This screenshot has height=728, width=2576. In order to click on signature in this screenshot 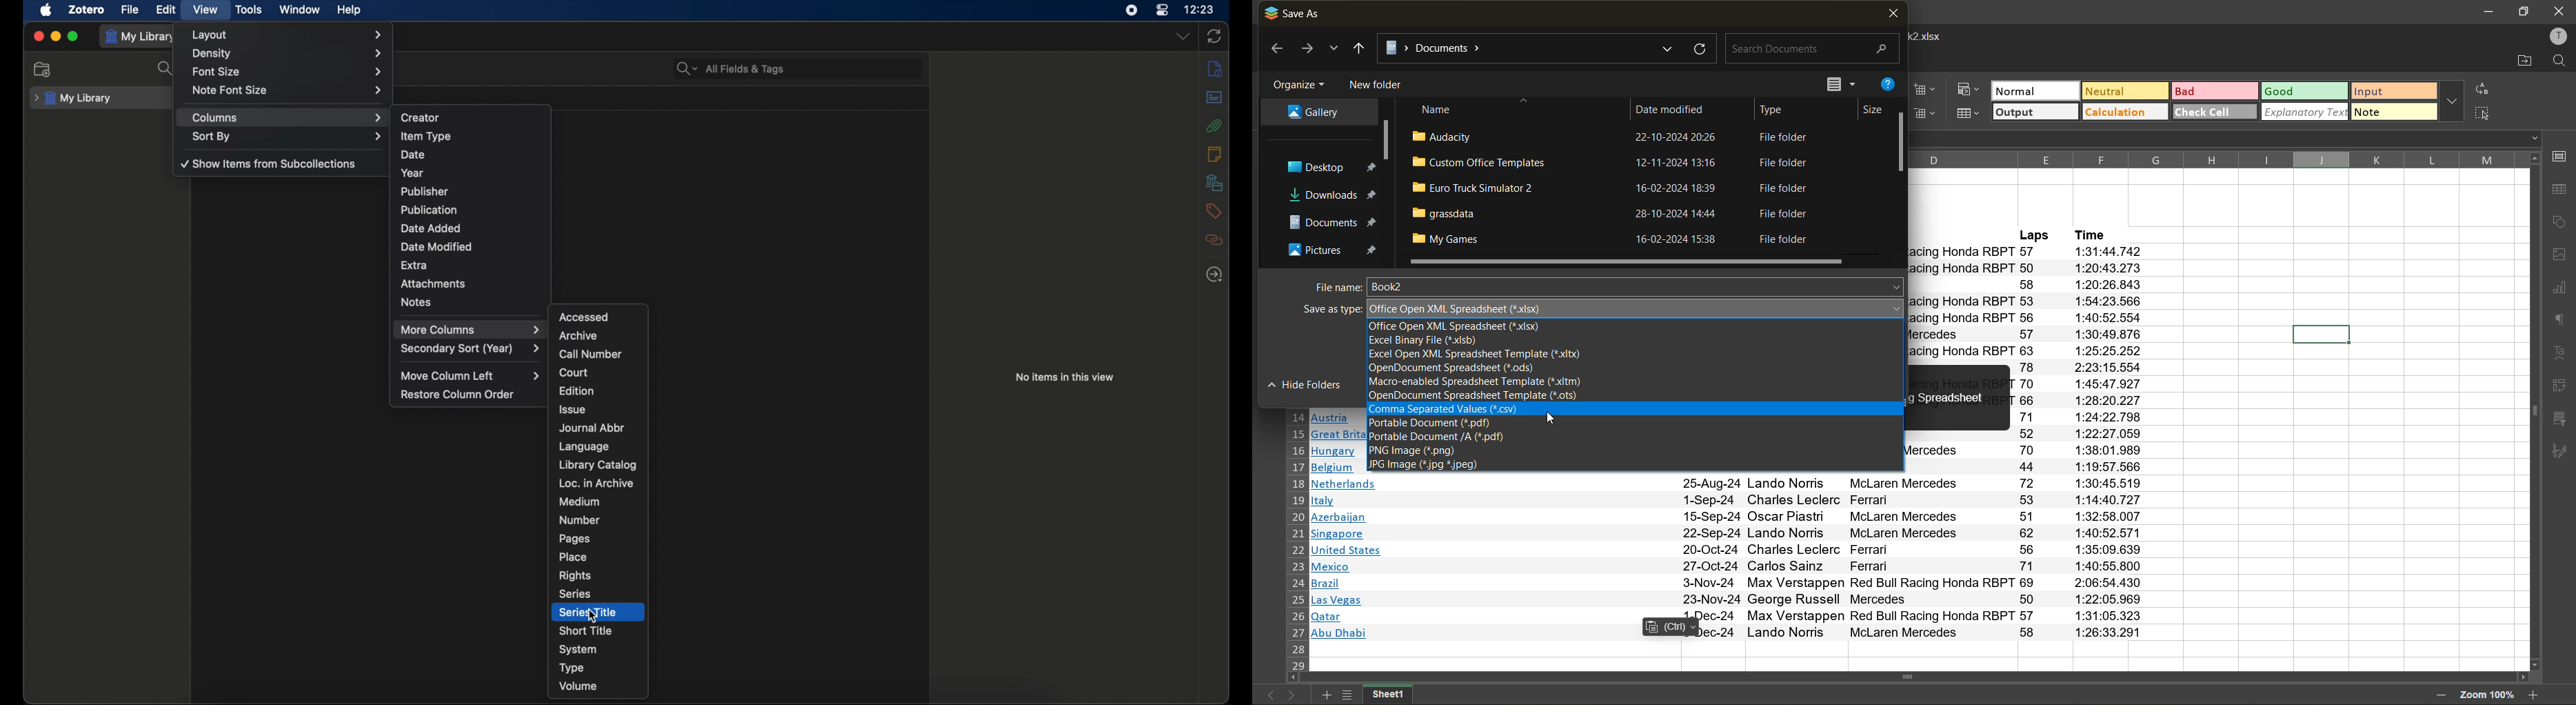, I will do `click(2563, 454)`.